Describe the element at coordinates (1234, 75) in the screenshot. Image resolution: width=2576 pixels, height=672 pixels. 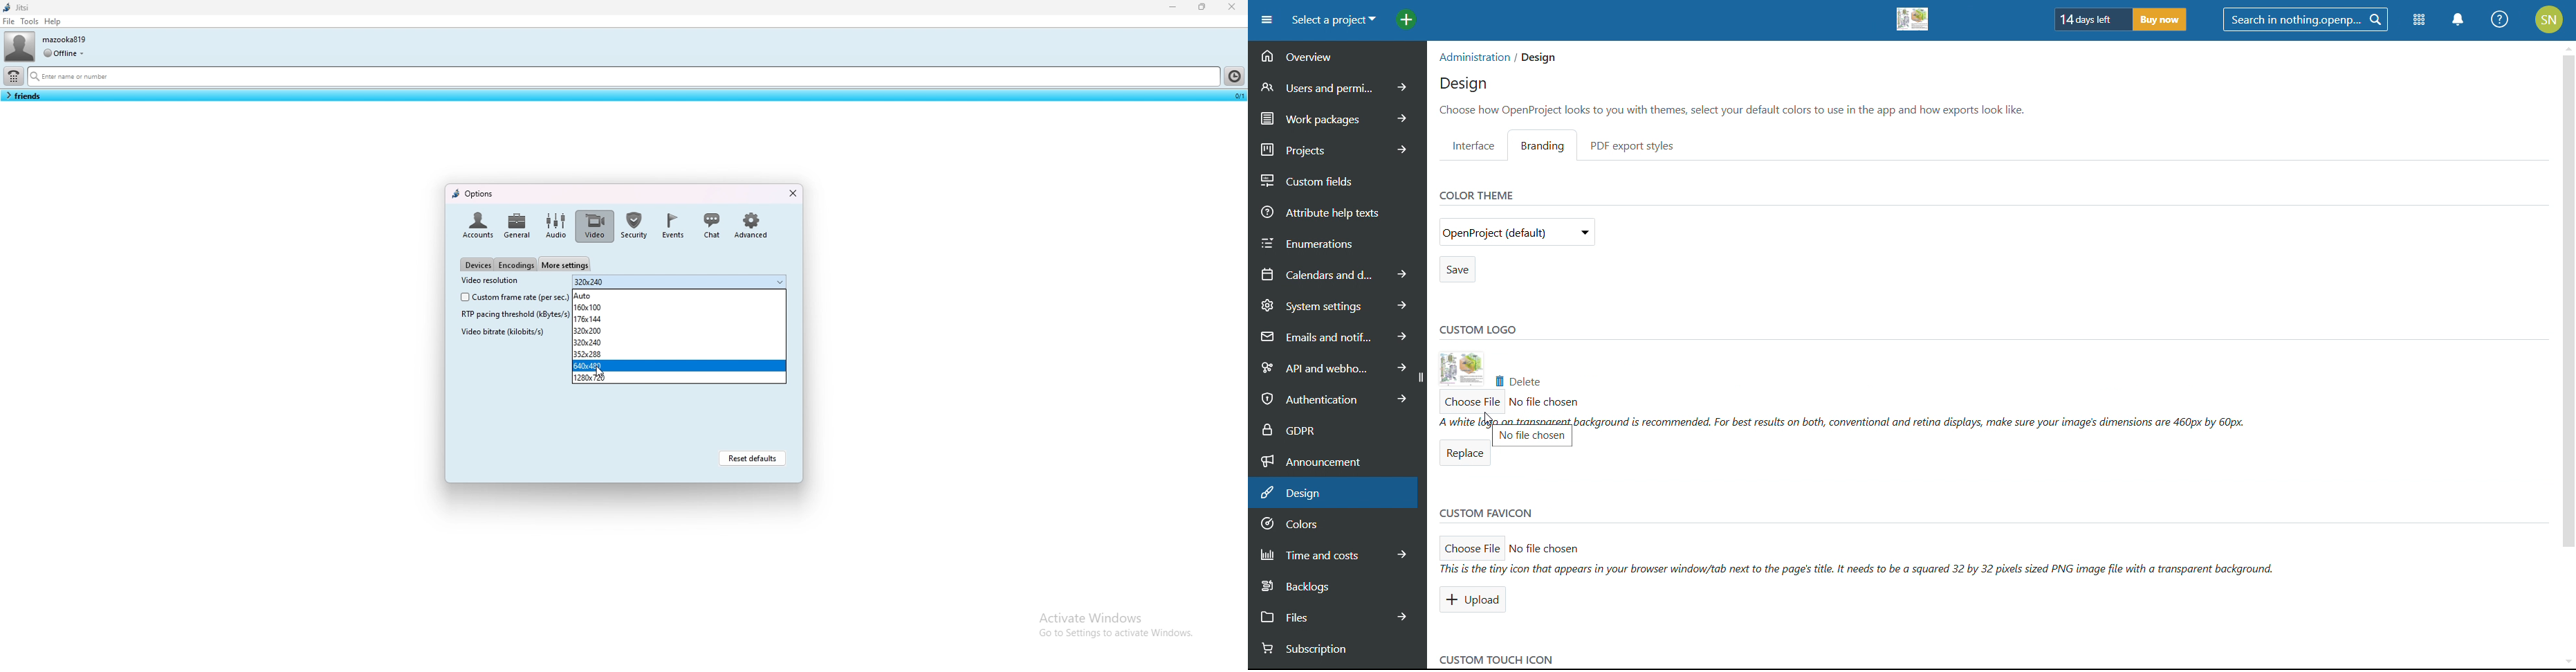
I see `history` at that location.